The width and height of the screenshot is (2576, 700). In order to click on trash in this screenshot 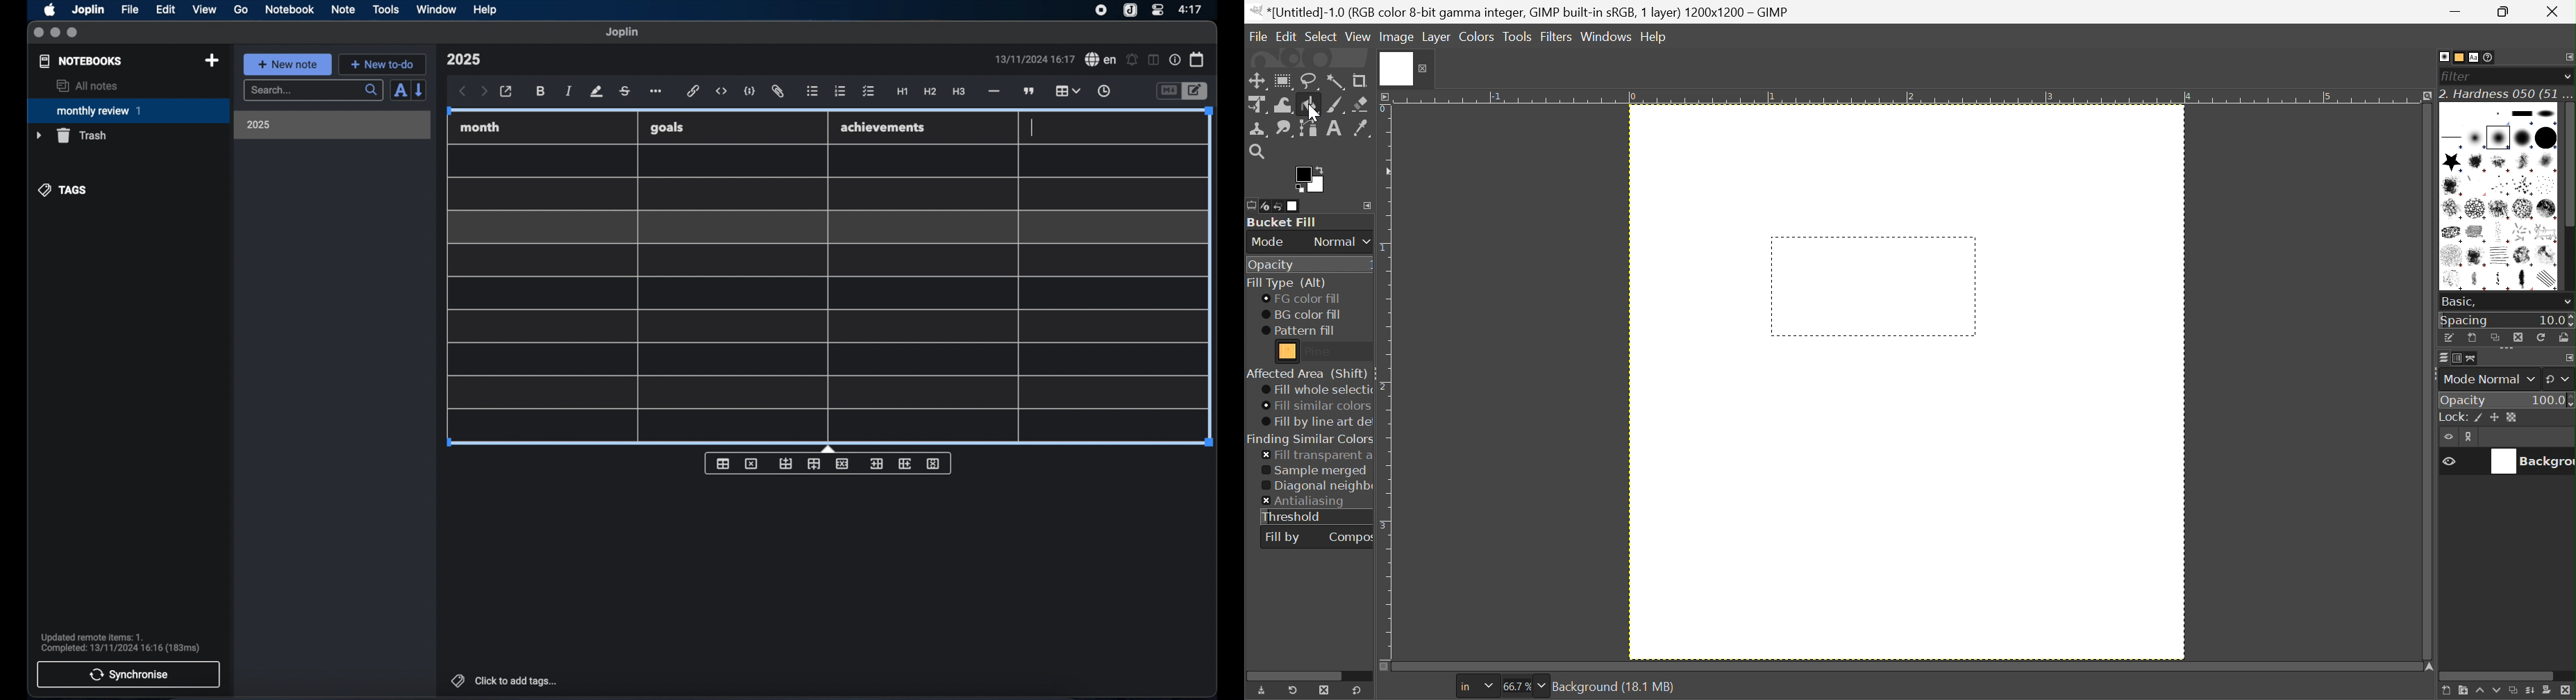, I will do `click(71, 135)`.